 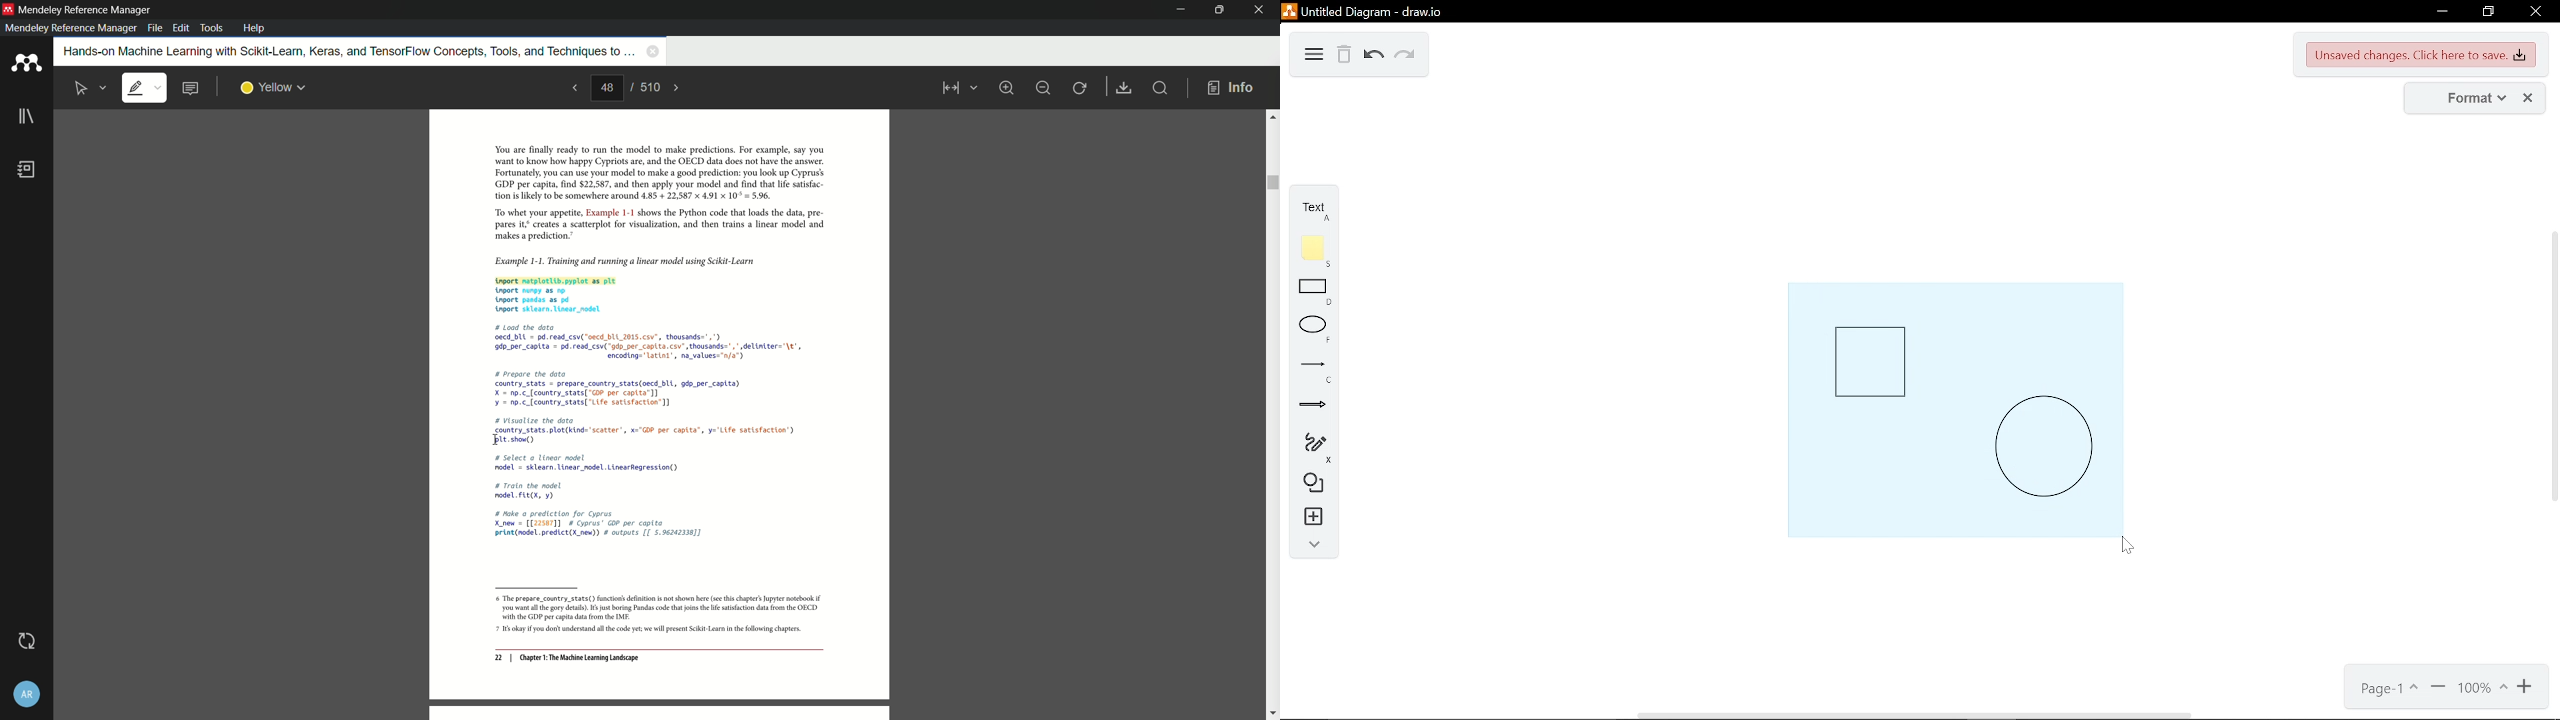 I want to click on previous page, so click(x=573, y=87).